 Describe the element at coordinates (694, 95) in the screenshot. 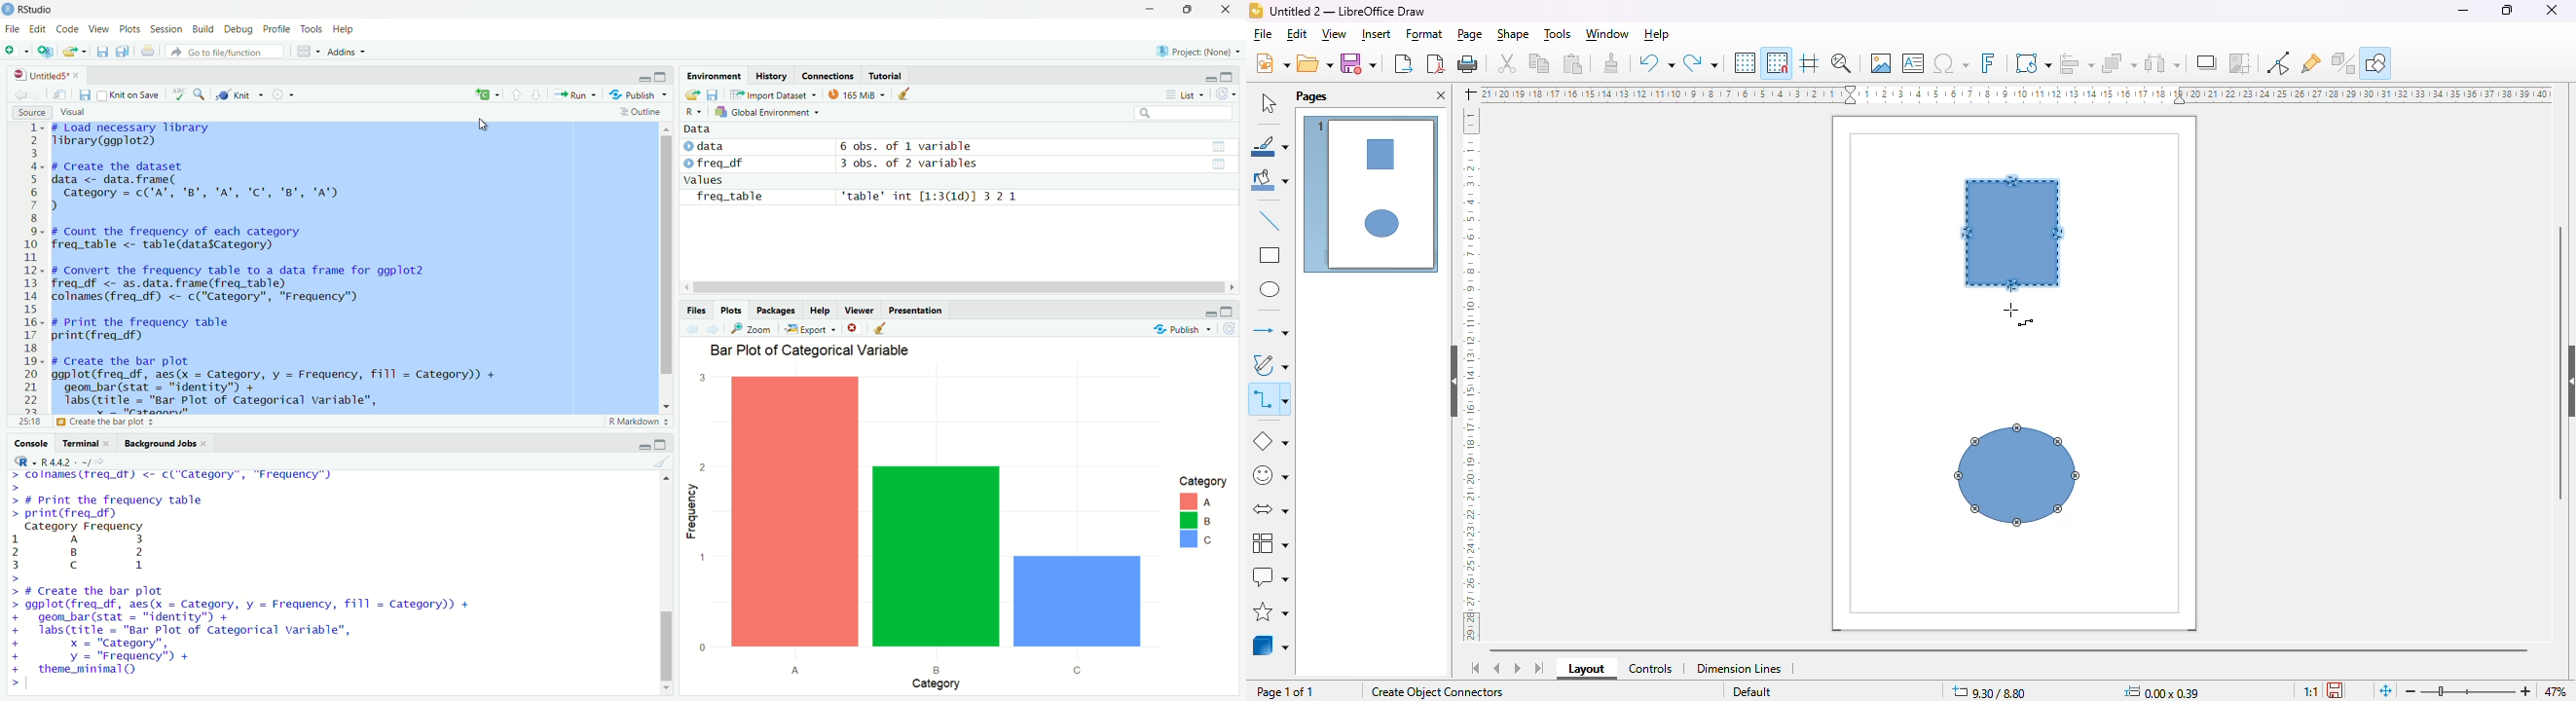

I see `open` at that location.